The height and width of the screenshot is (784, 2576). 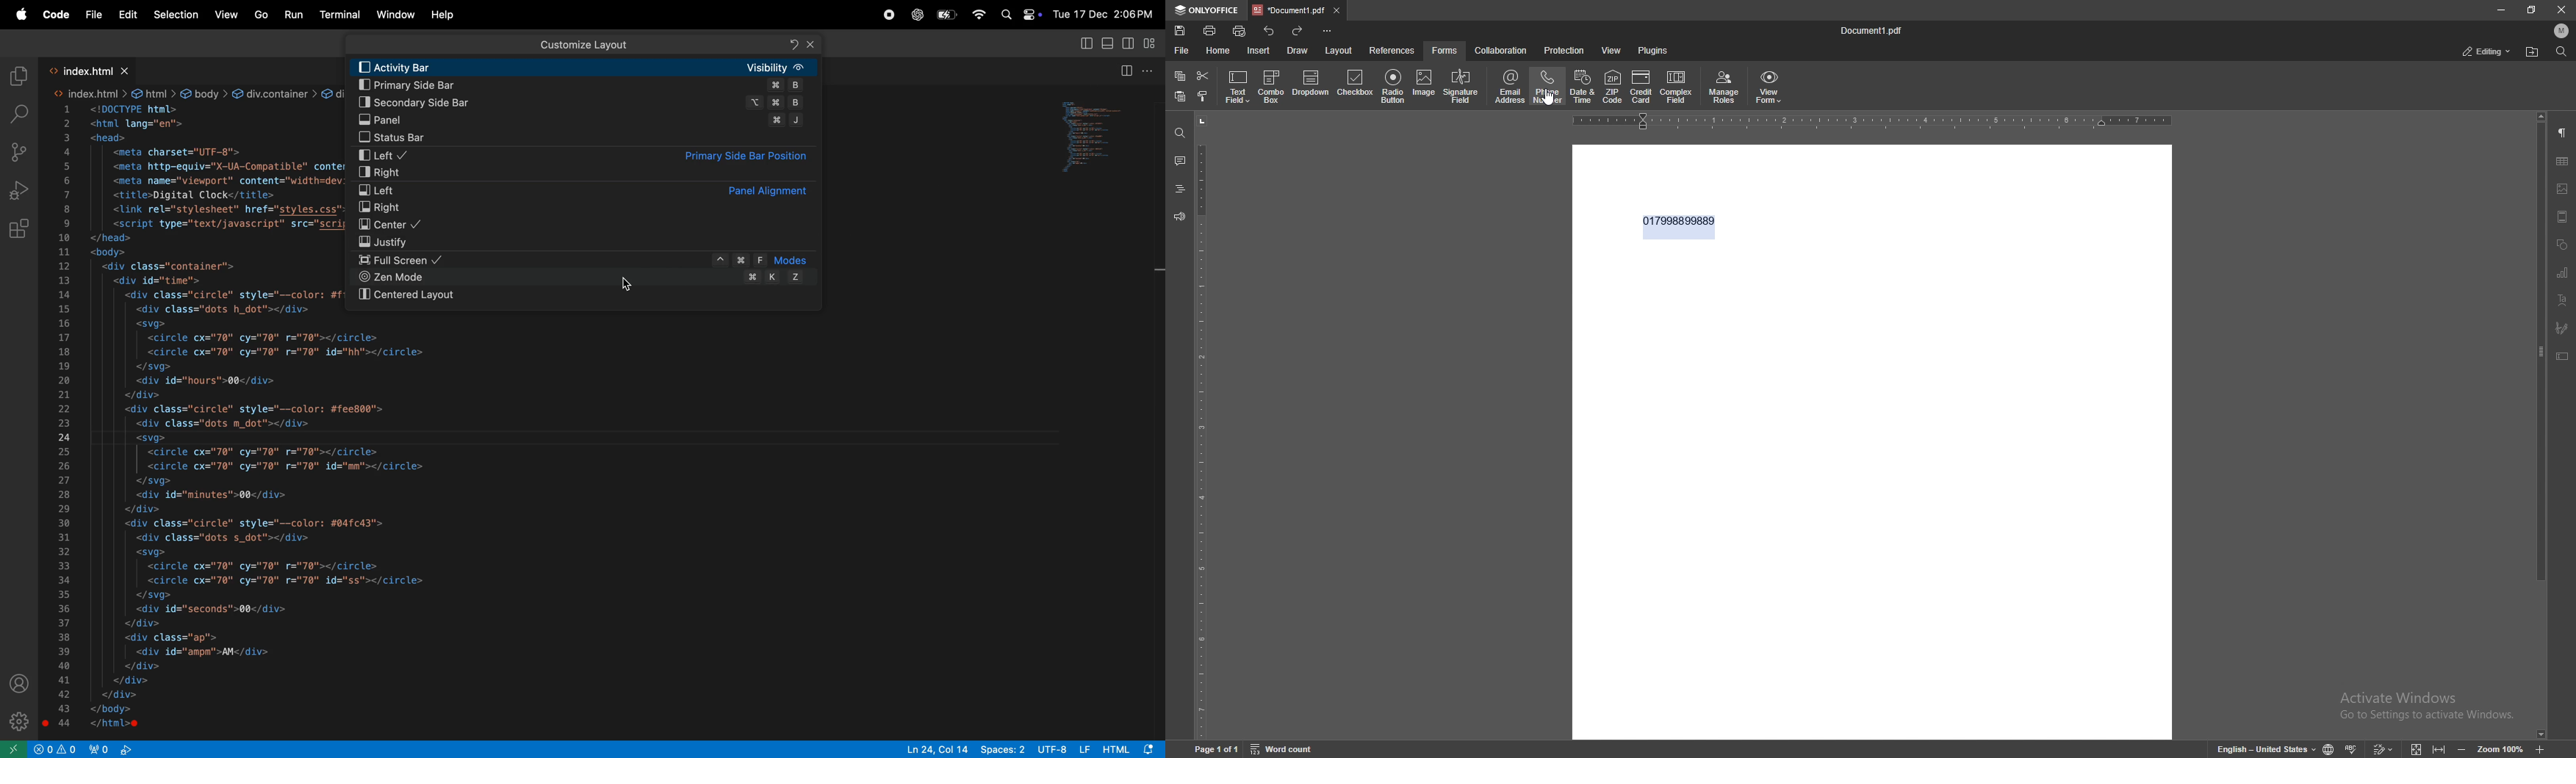 What do you see at coordinates (1240, 32) in the screenshot?
I see `quickprint` at bounding box center [1240, 32].